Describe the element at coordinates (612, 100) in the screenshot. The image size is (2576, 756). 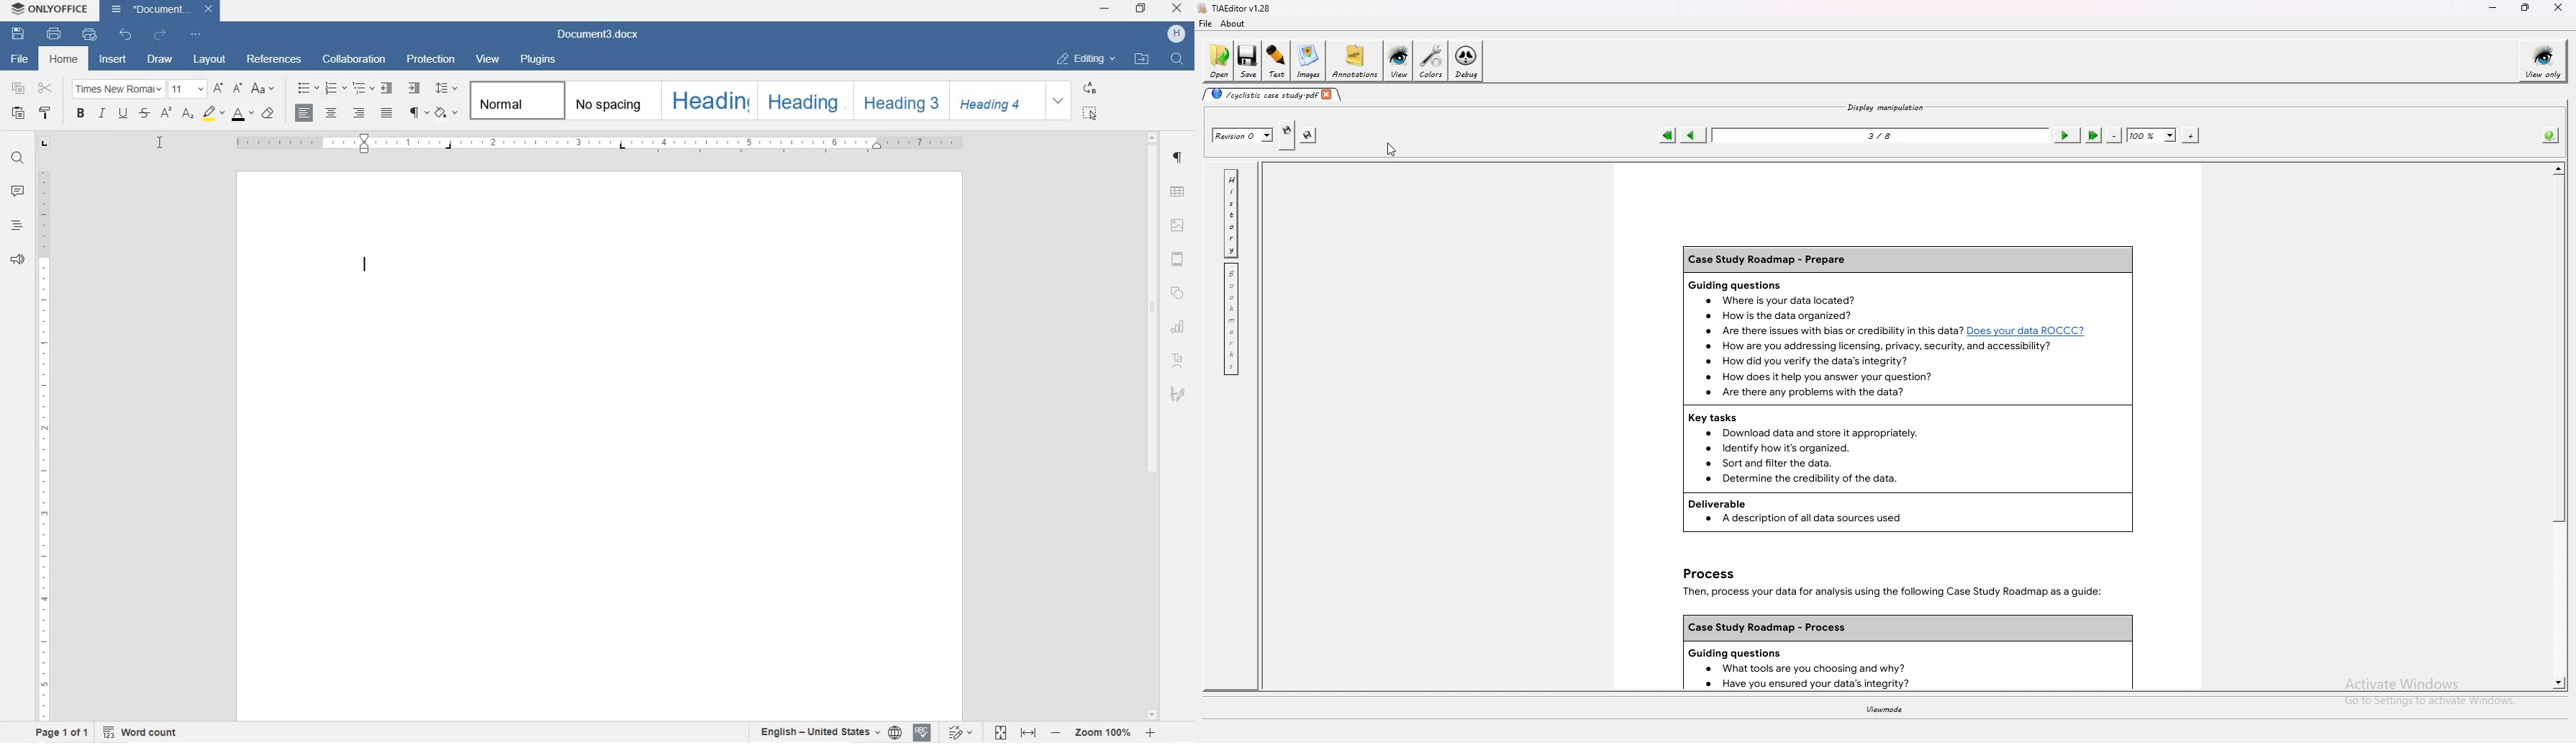
I see `NO SPACING` at that location.